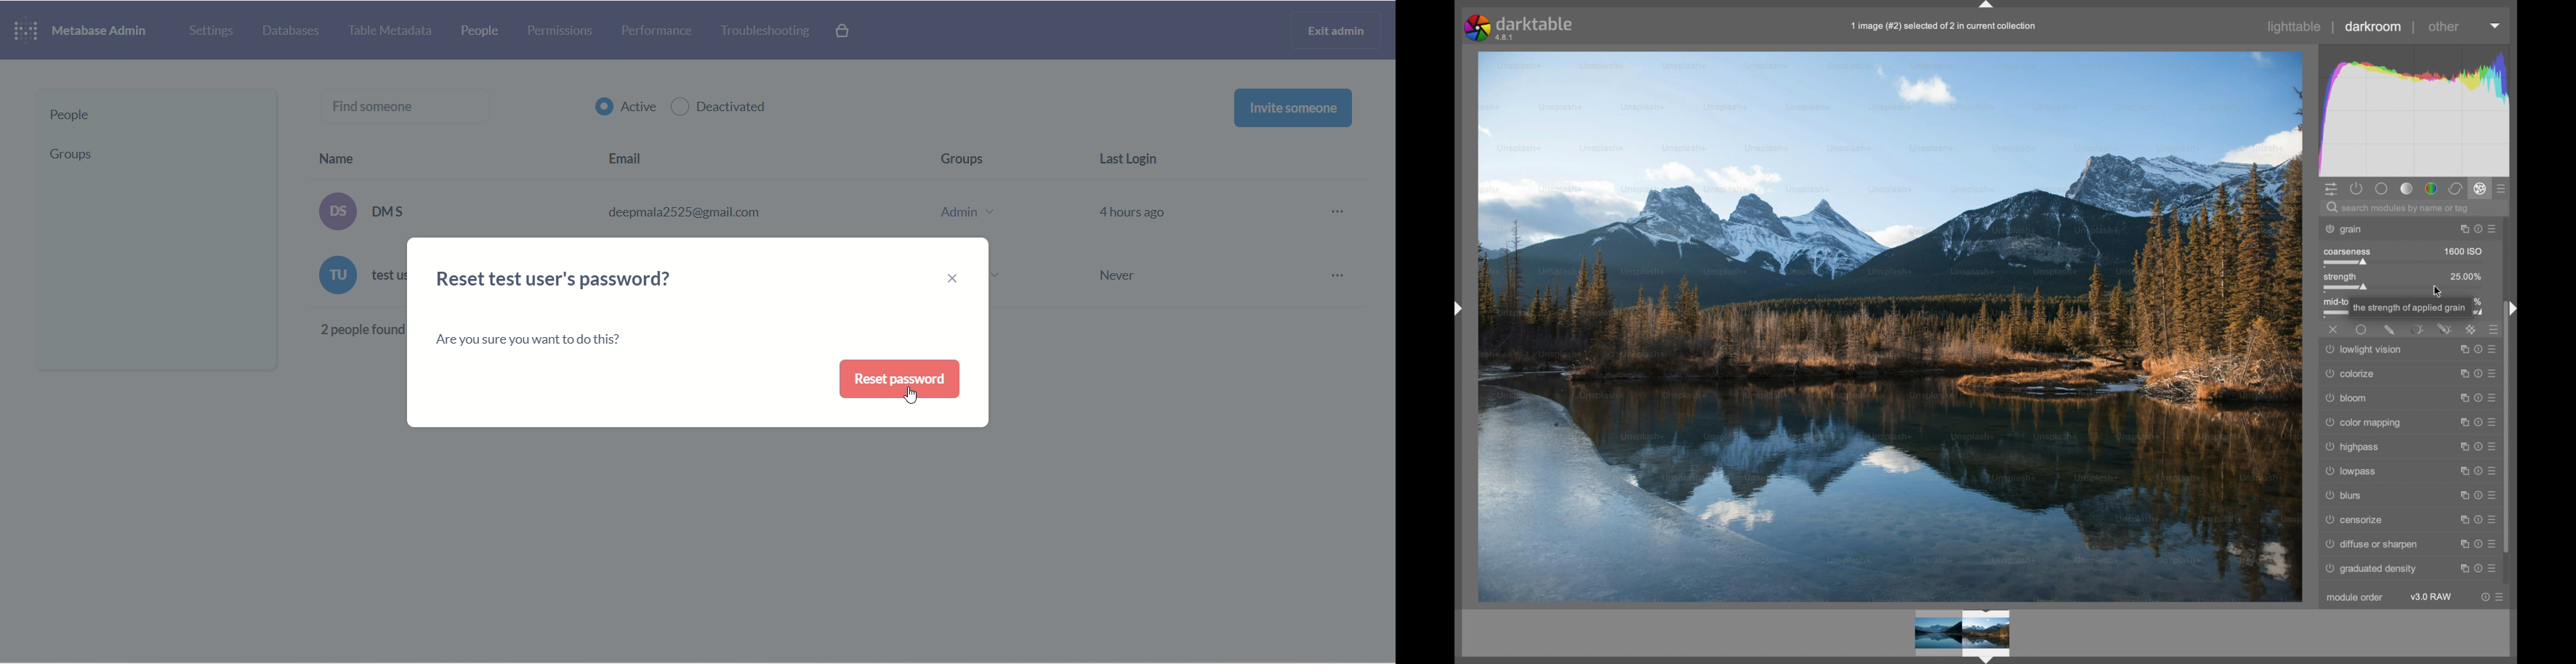 This screenshot has height=672, width=2576. Describe the element at coordinates (2479, 228) in the screenshot. I see `reset parameters` at that location.